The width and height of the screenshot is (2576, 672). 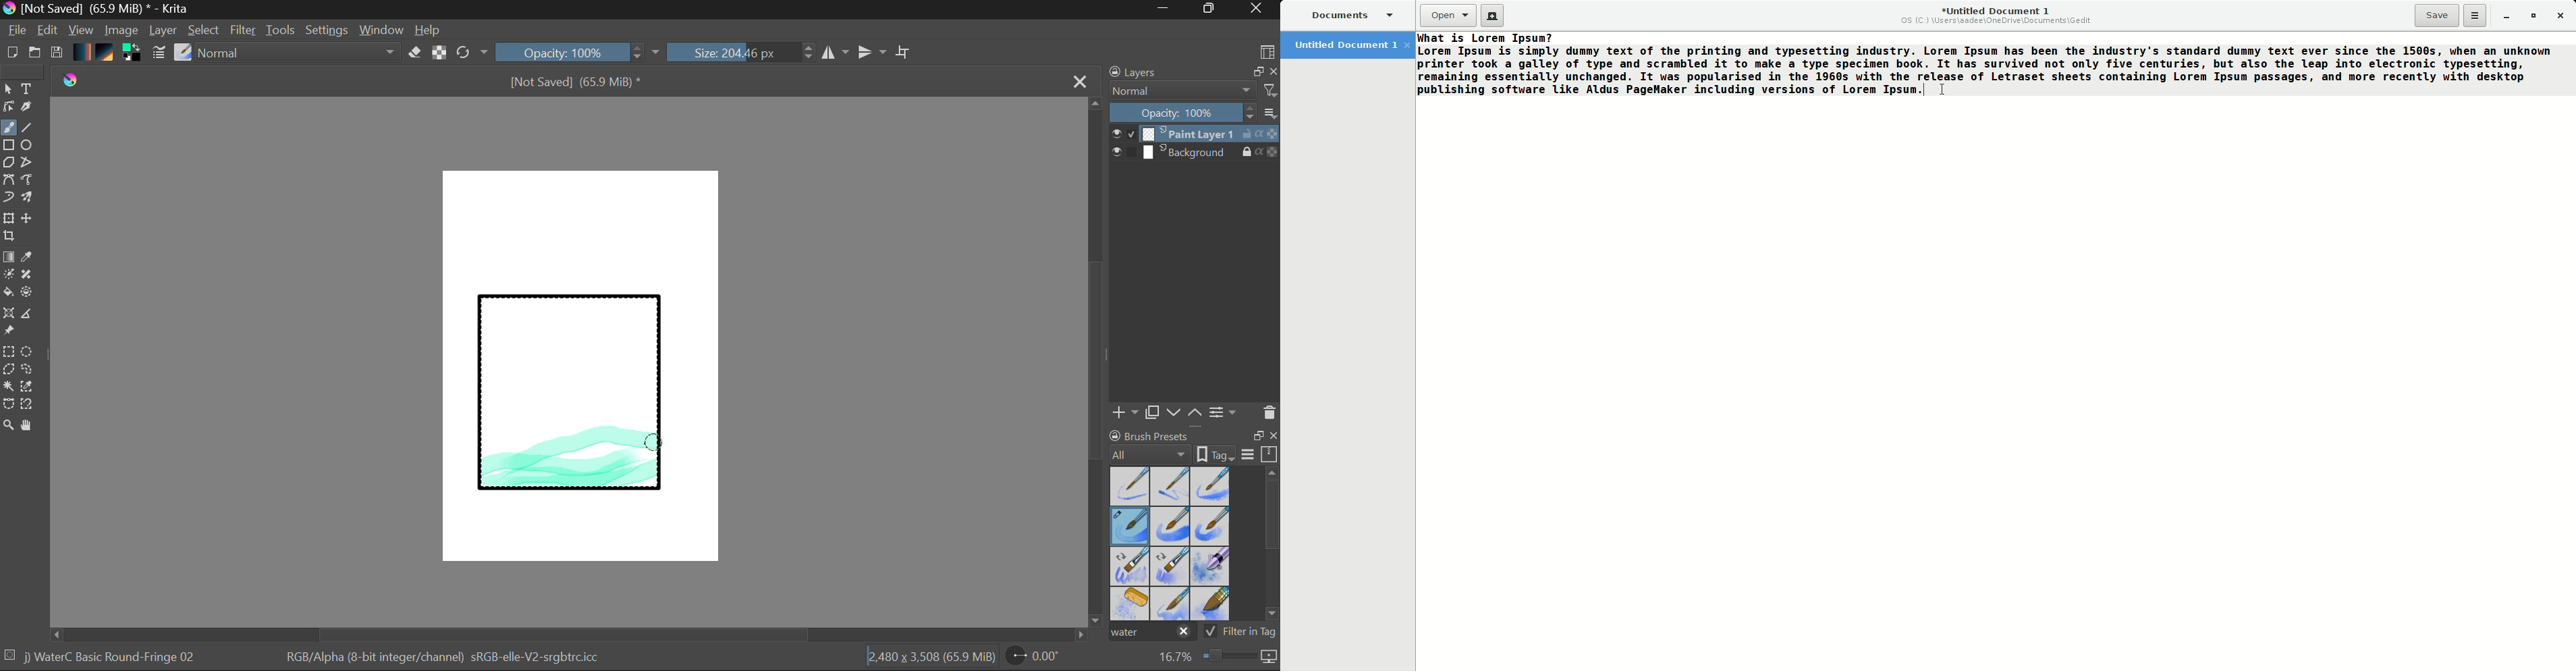 I want to click on Fill, so click(x=8, y=294).